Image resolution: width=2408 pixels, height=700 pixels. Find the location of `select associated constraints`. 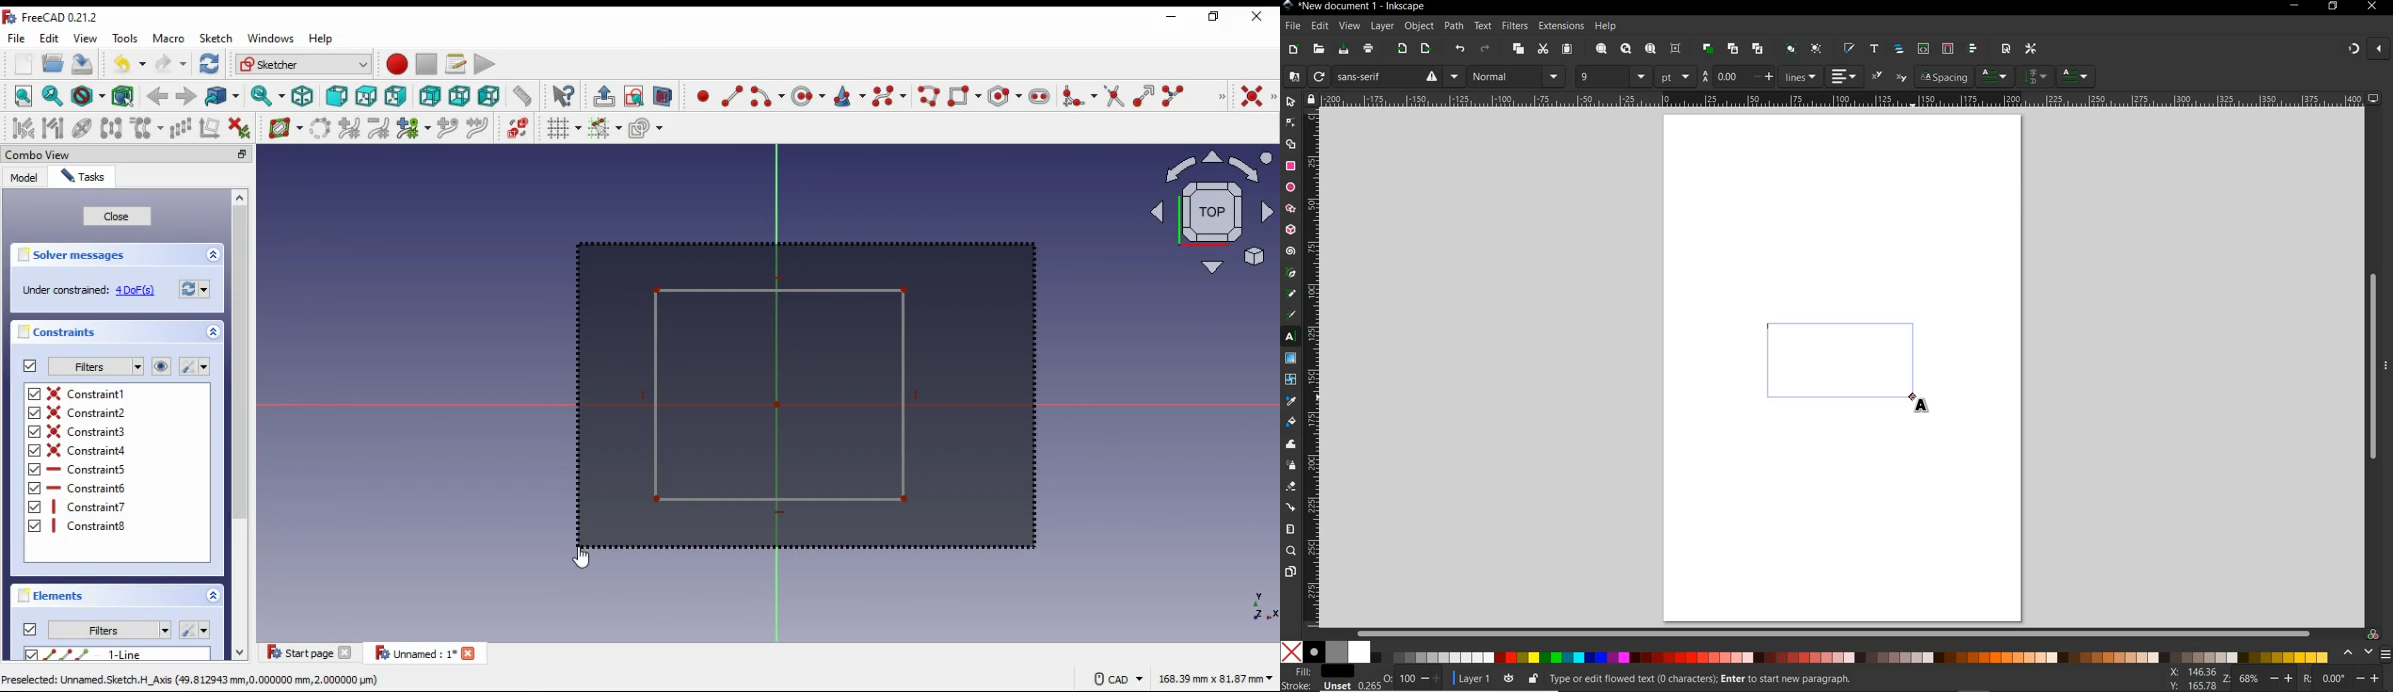

select associated constraints is located at coordinates (24, 128).